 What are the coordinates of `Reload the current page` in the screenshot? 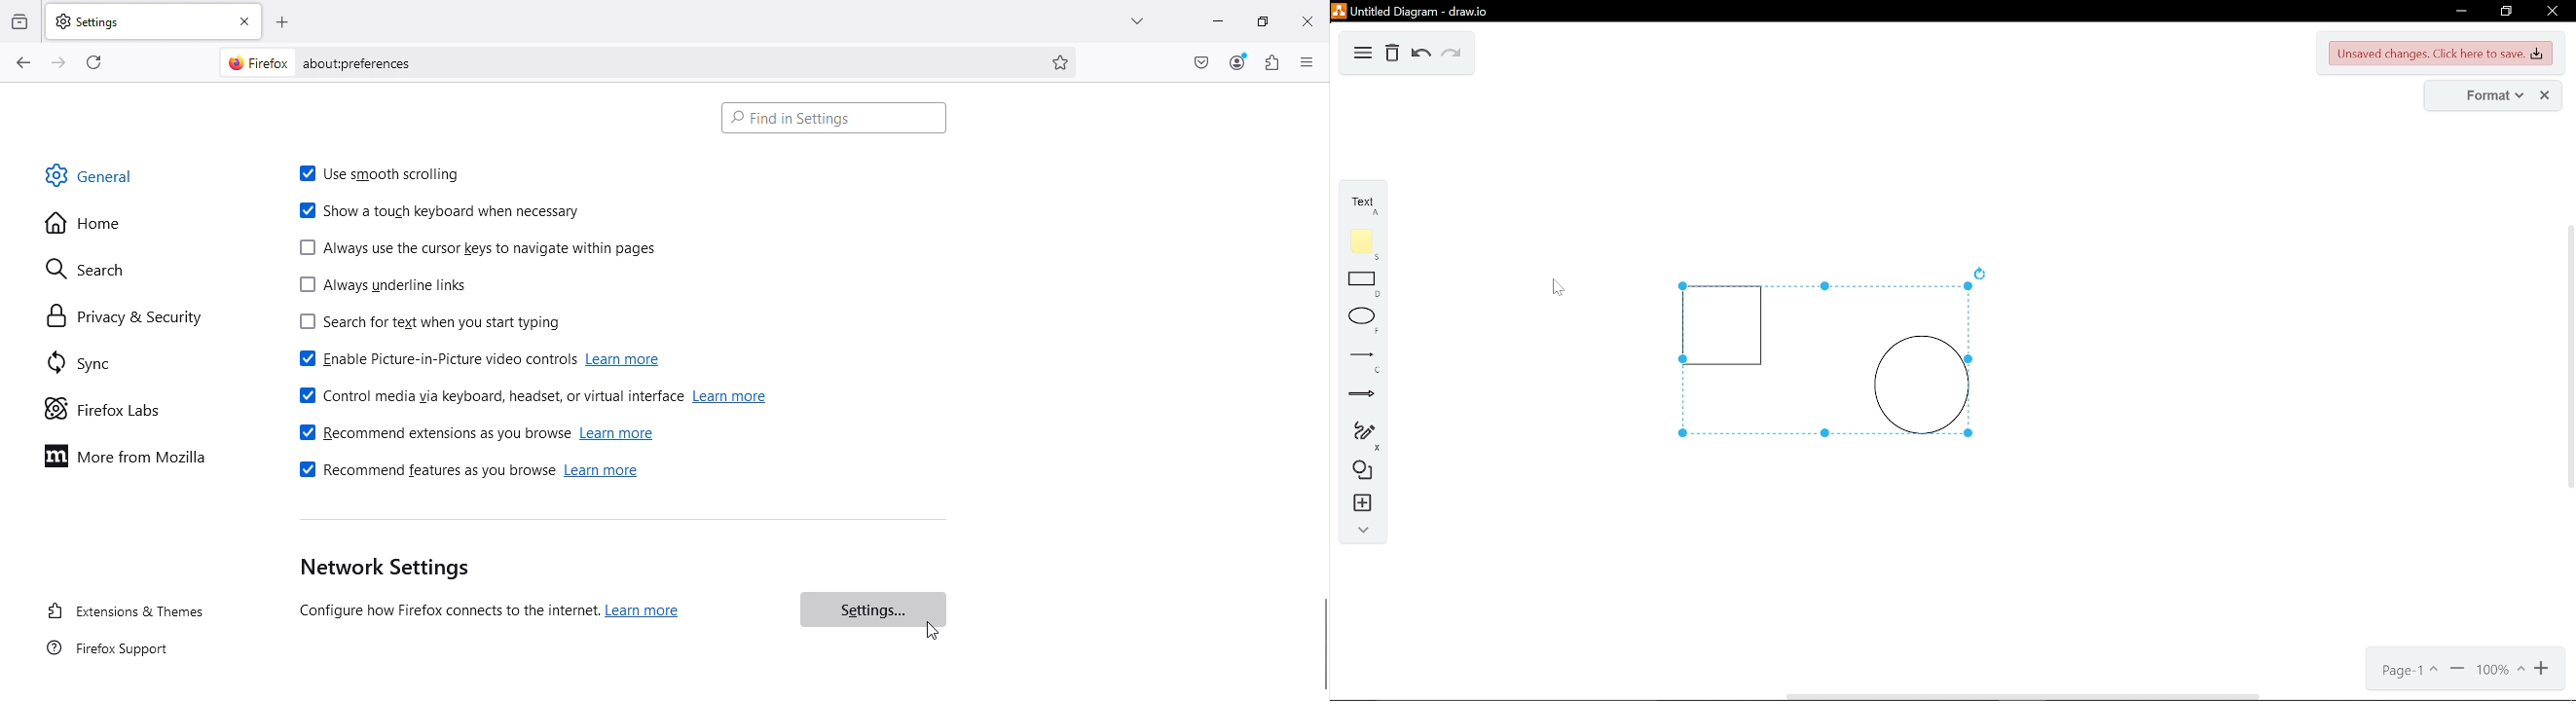 It's located at (91, 61).